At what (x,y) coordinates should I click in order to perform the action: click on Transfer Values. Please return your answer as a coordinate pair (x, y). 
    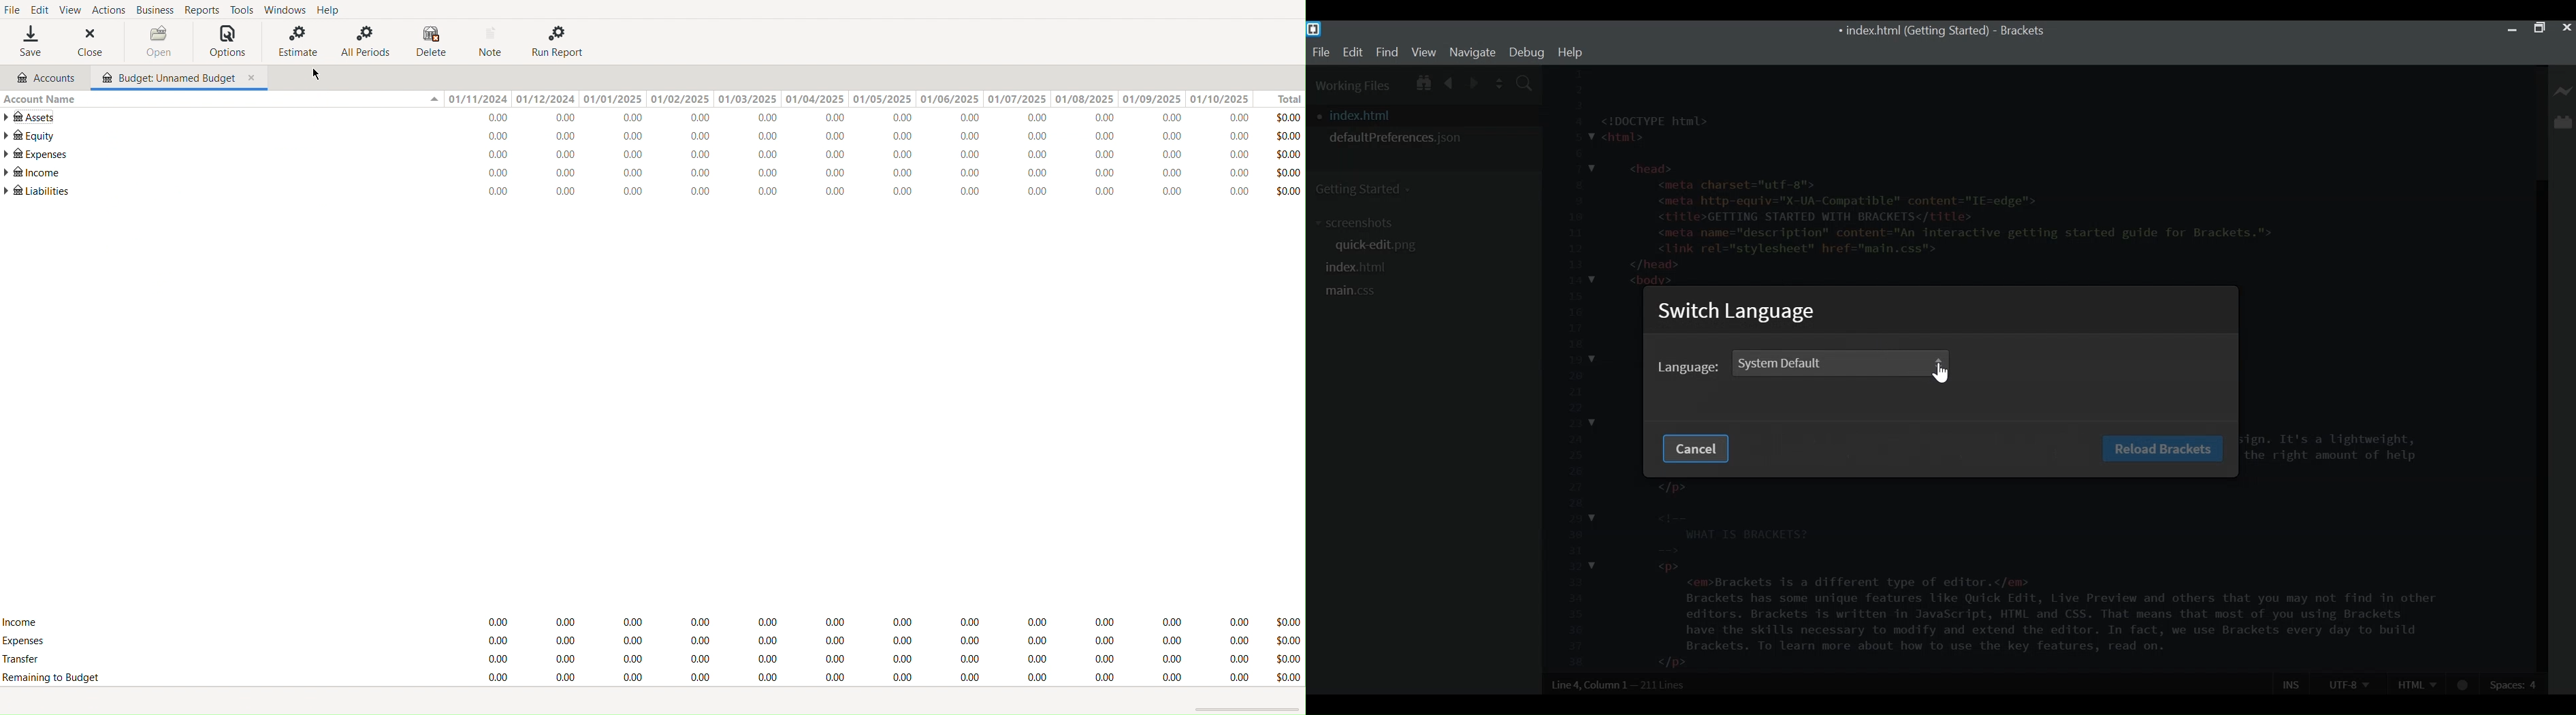
    Looking at the image, I should click on (860, 660).